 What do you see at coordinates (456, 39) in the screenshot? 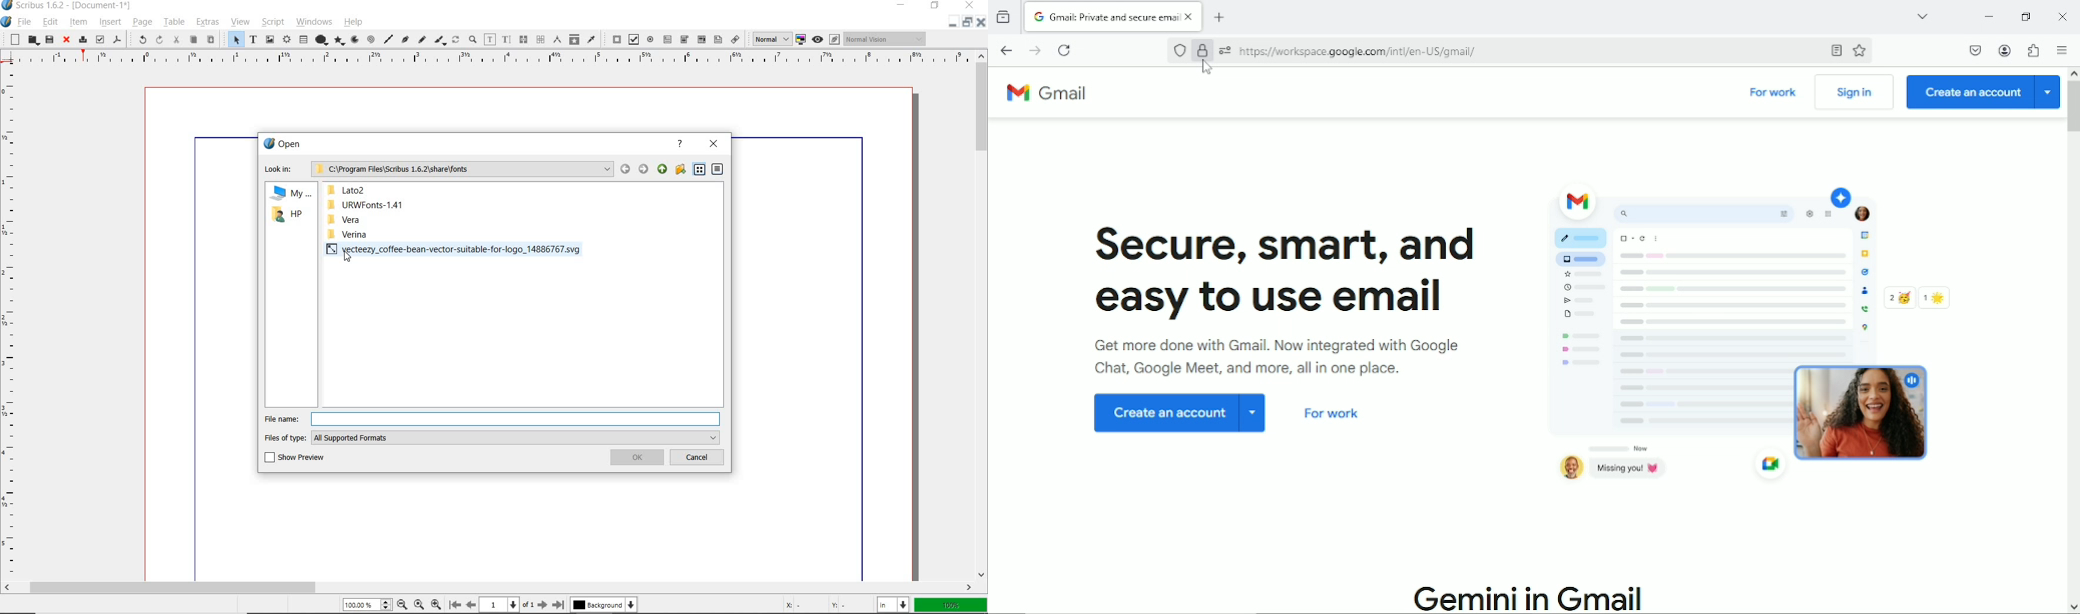
I see `rotate item` at bounding box center [456, 39].